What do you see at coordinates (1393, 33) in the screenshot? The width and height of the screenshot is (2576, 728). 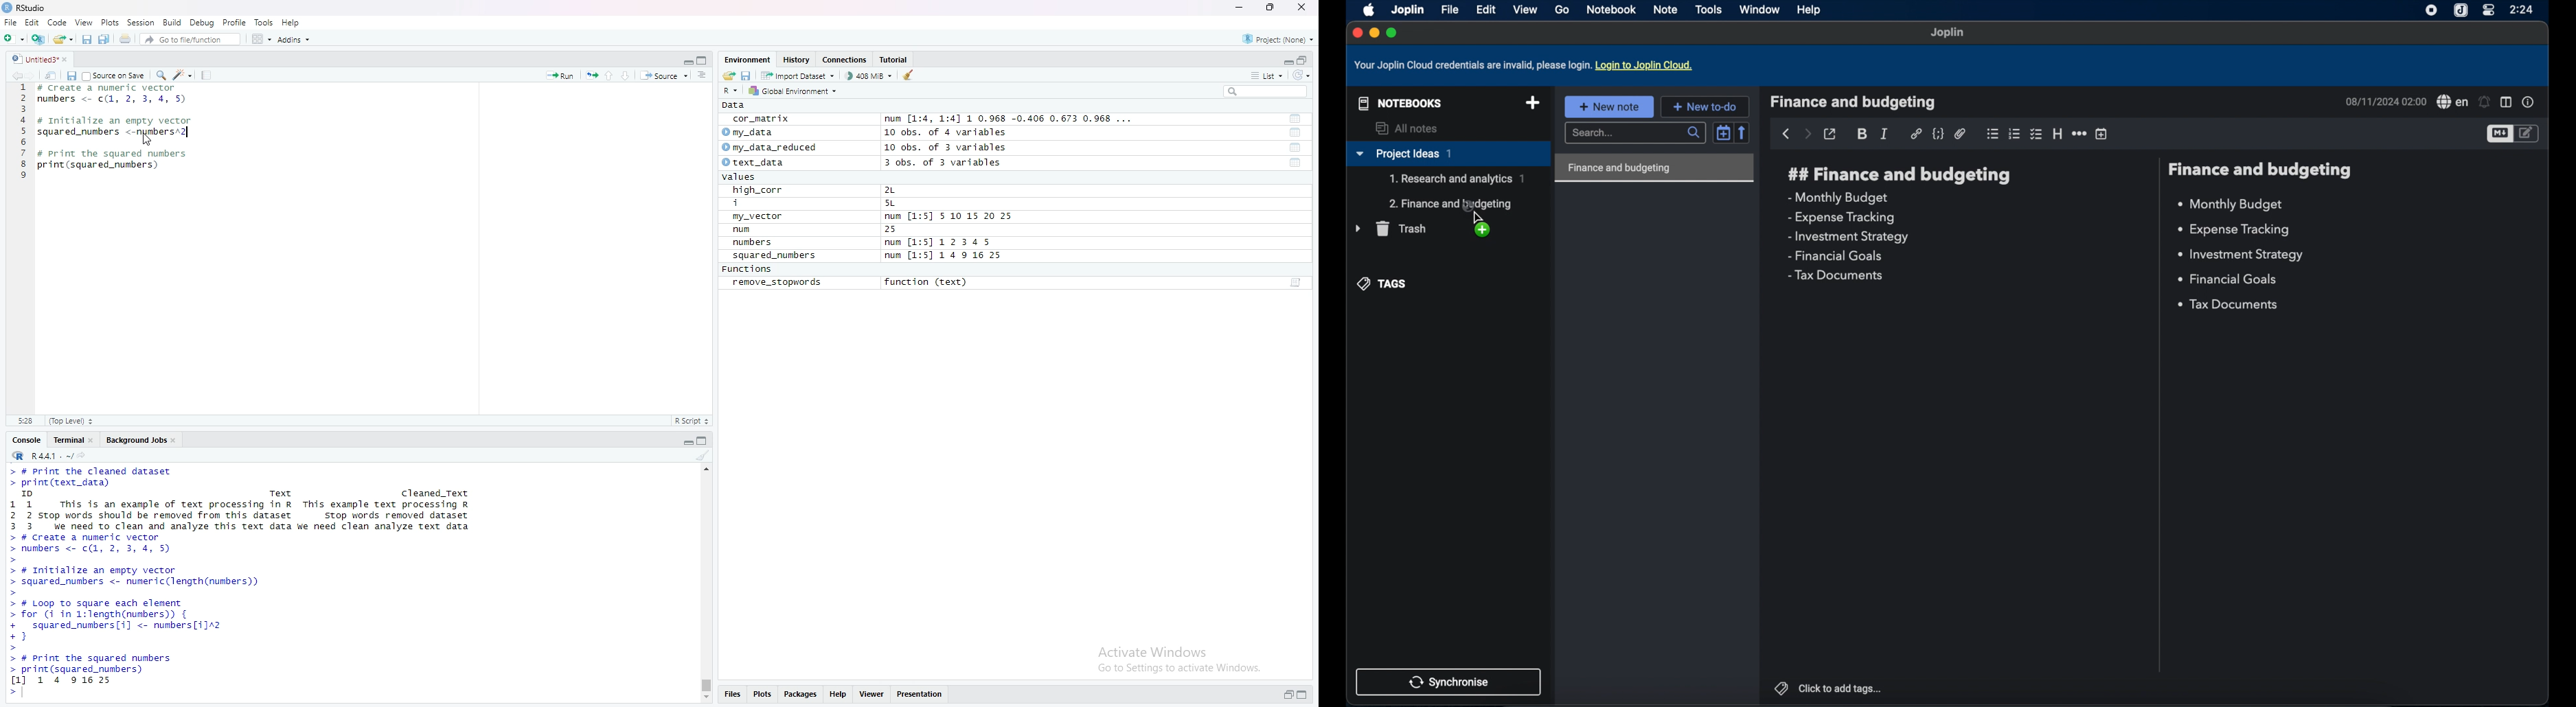 I see `maximize` at bounding box center [1393, 33].